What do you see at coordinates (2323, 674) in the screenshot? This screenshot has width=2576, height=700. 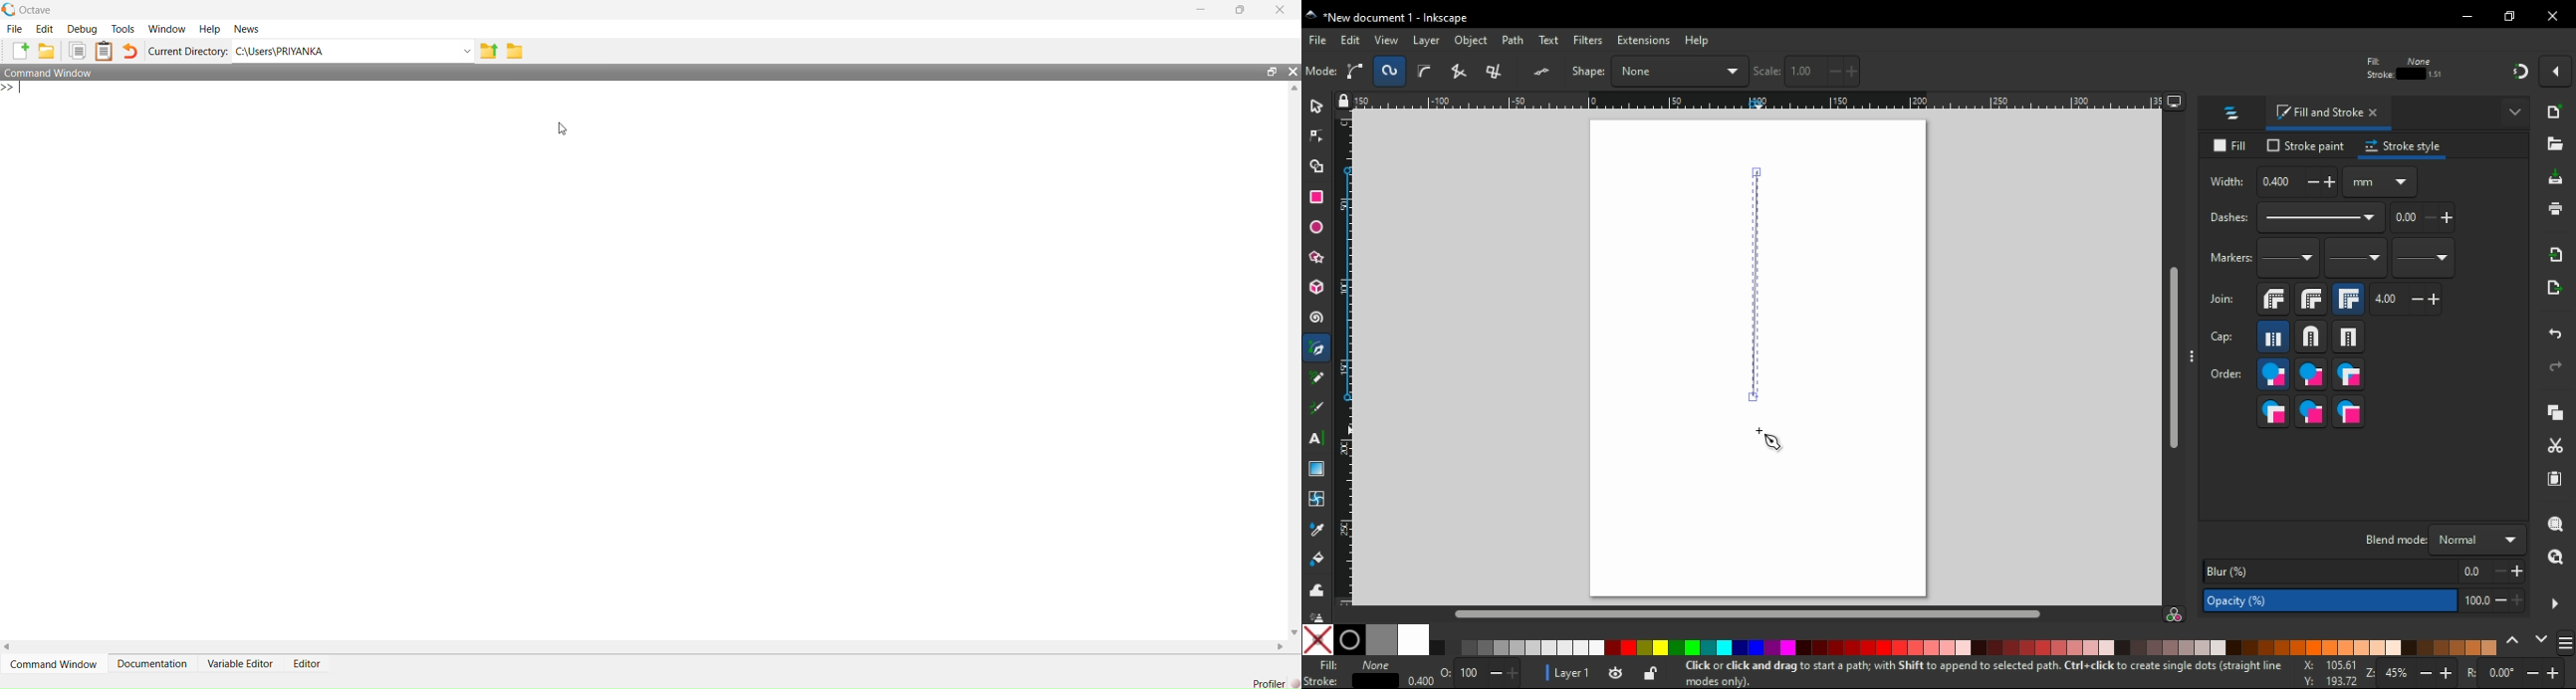 I see `X: -146.46 Y: 124.87` at bounding box center [2323, 674].